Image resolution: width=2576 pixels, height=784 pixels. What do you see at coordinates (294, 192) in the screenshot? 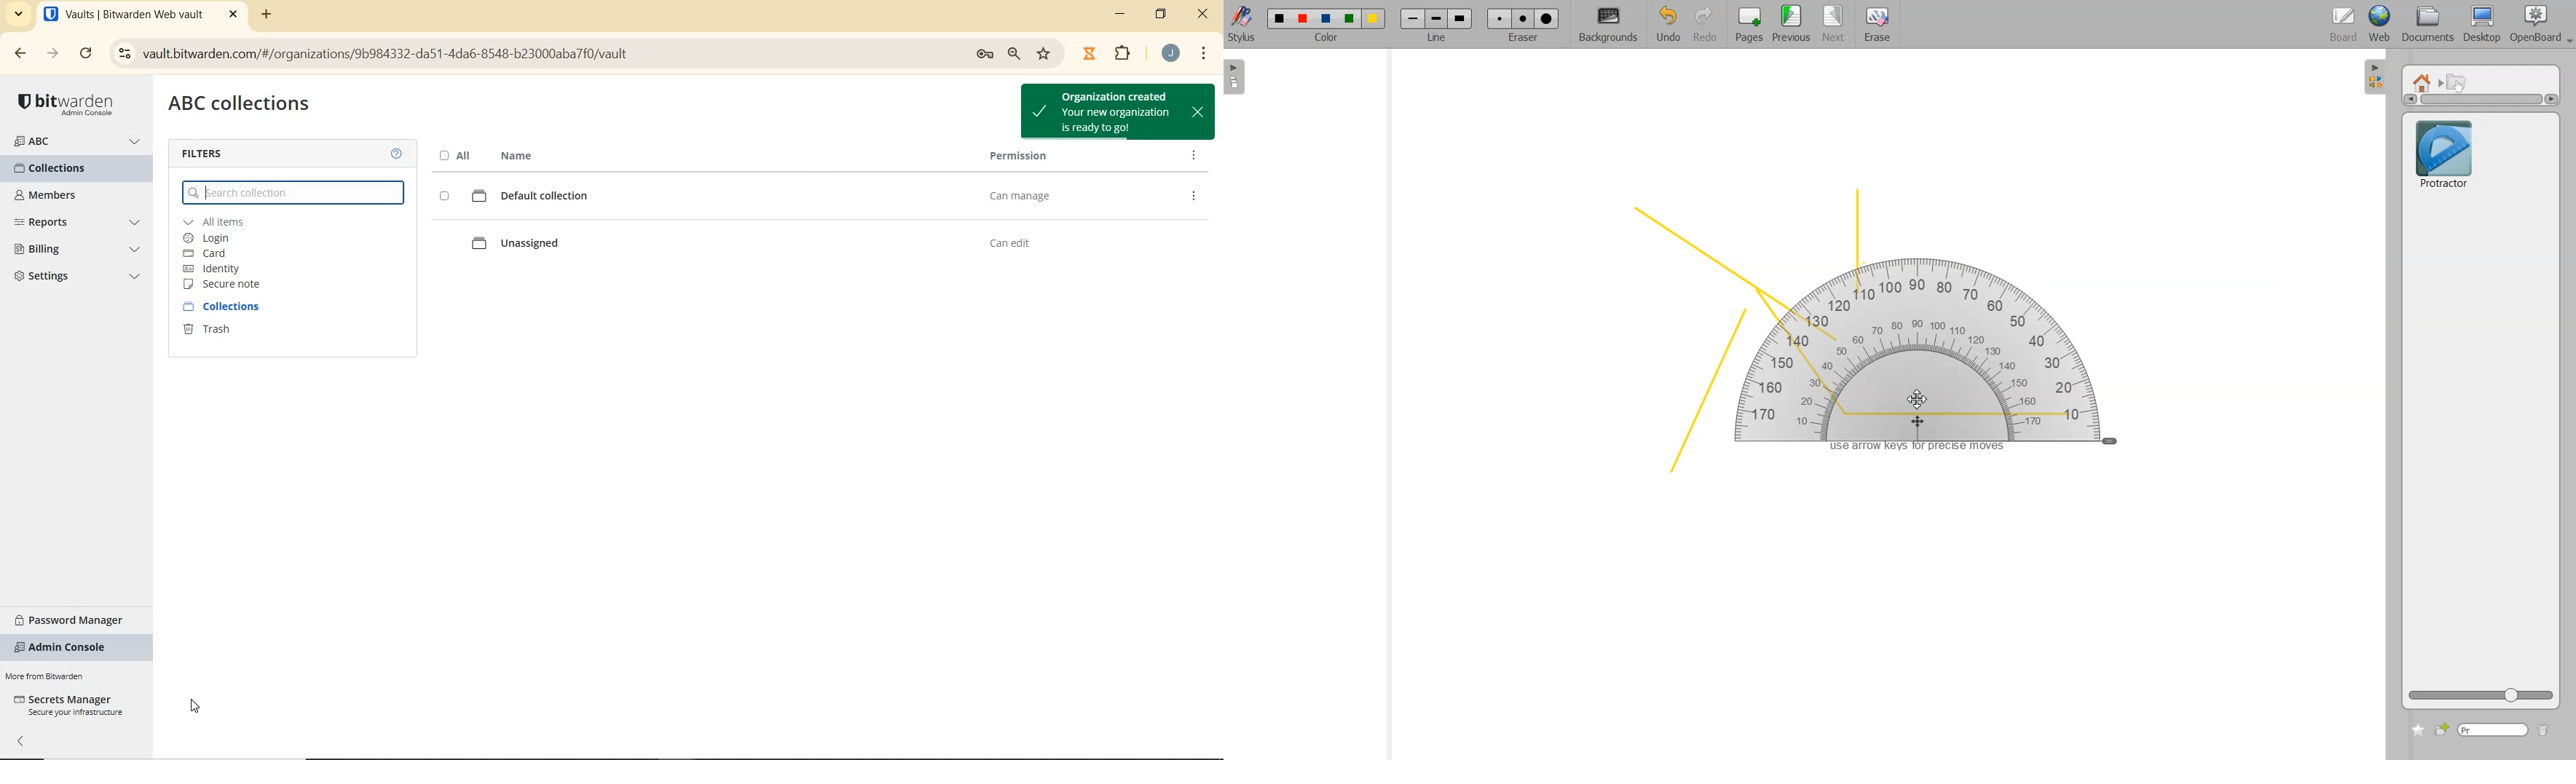
I see `search collection` at bounding box center [294, 192].